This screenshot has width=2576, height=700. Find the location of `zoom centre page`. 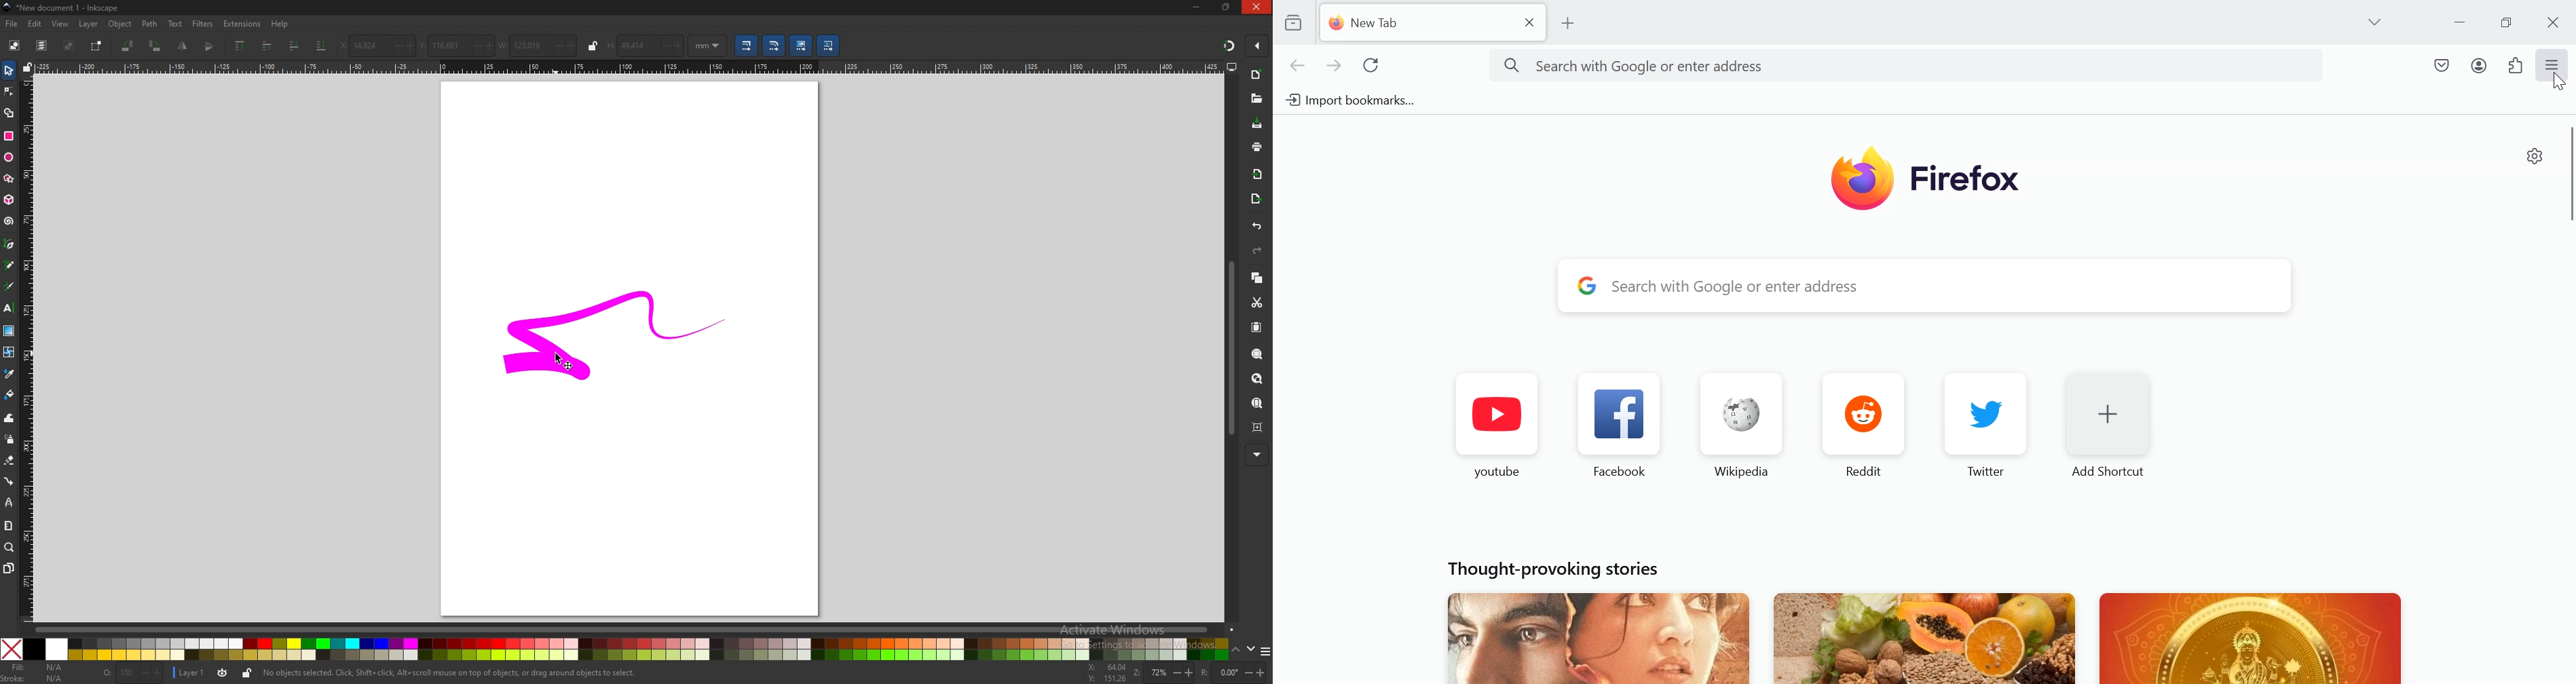

zoom centre page is located at coordinates (1256, 427).